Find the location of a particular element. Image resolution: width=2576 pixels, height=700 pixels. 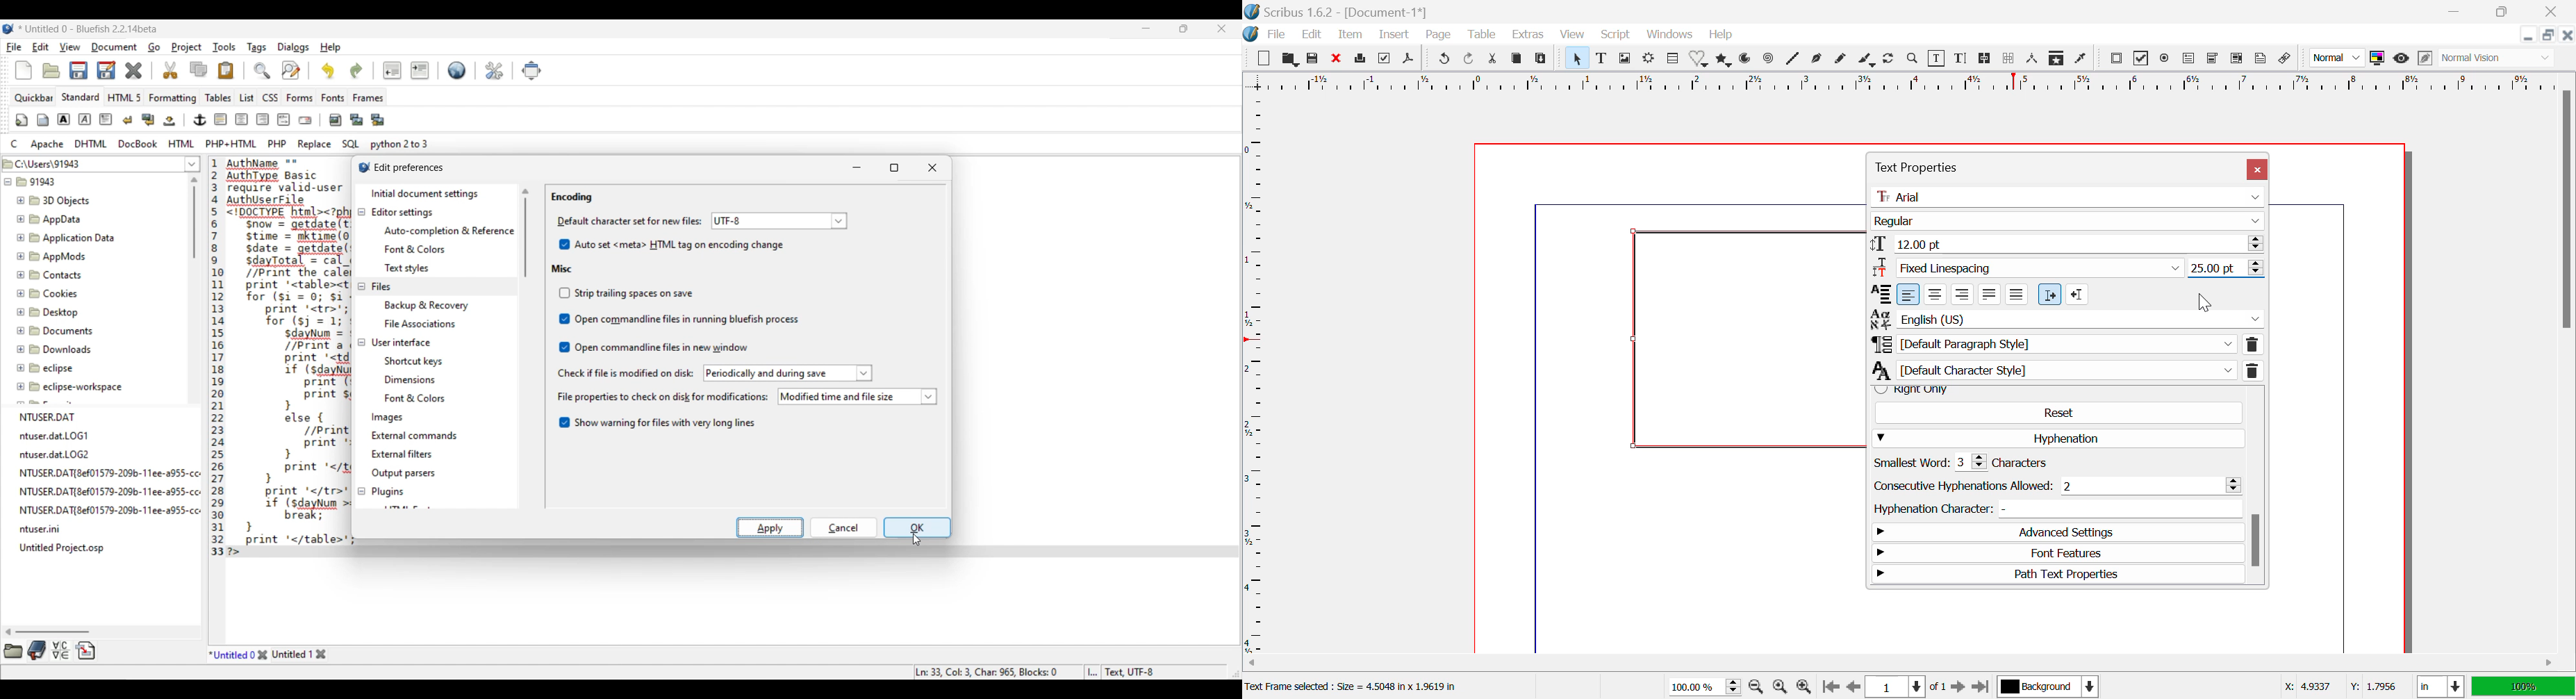

Right Only is located at coordinates (2054, 390).